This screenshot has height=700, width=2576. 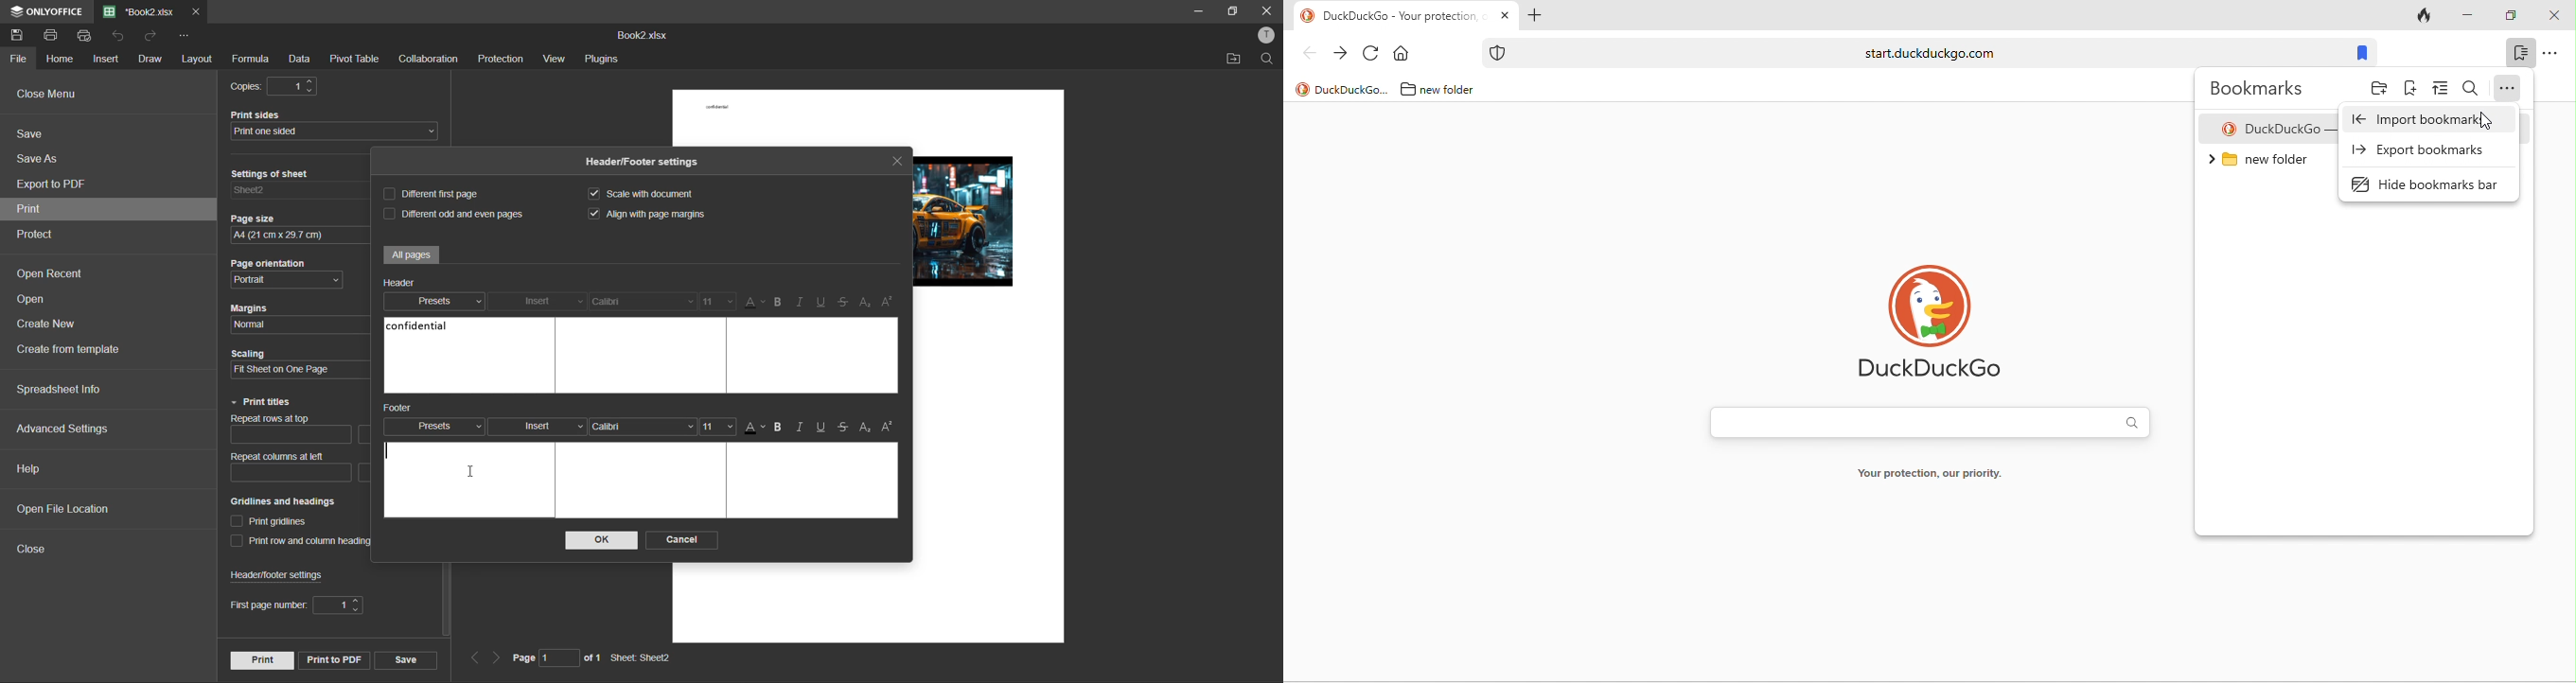 I want to click on save, so click(x=406, y=660).